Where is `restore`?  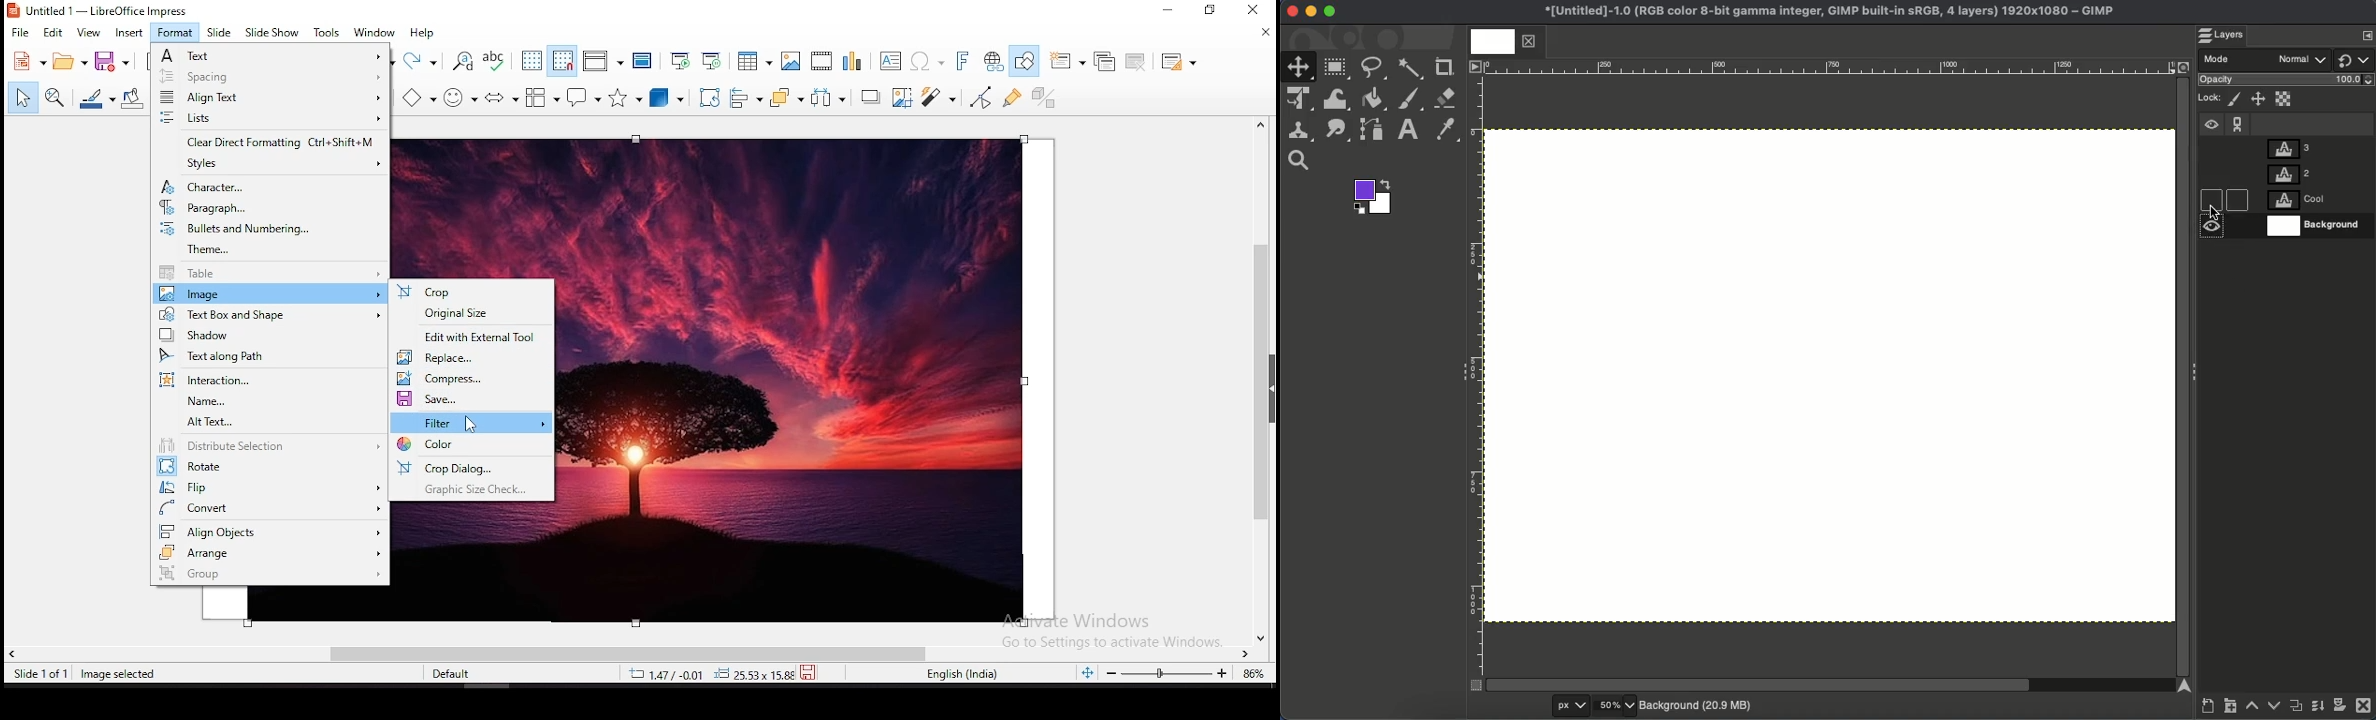 restore is located at coordinates (1212, 12).